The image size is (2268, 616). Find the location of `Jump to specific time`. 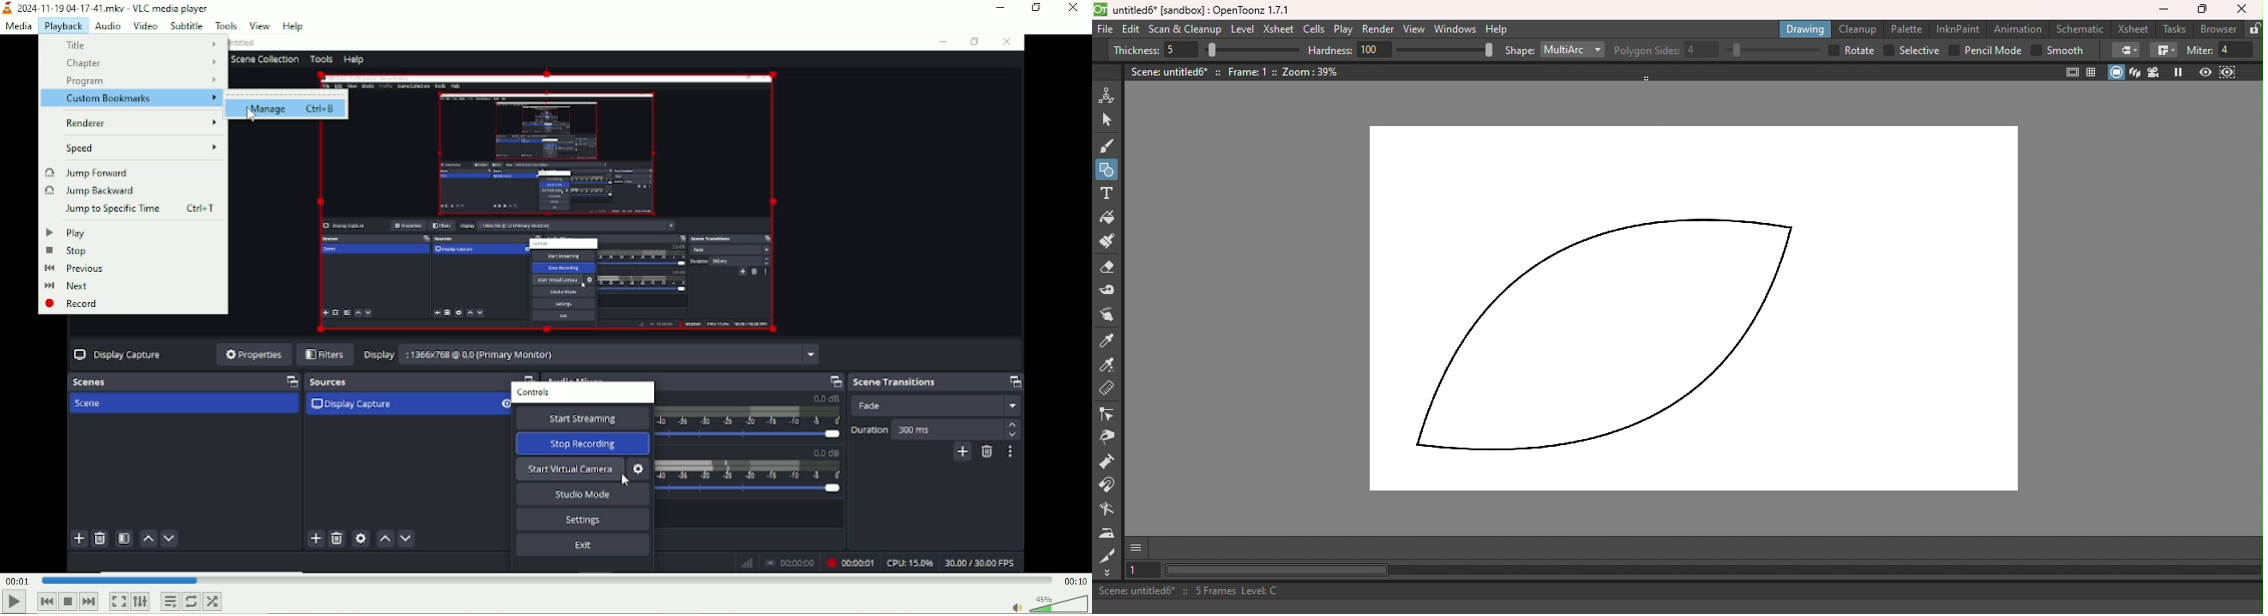

Jump to specific time is located at coordinates (145, 210).